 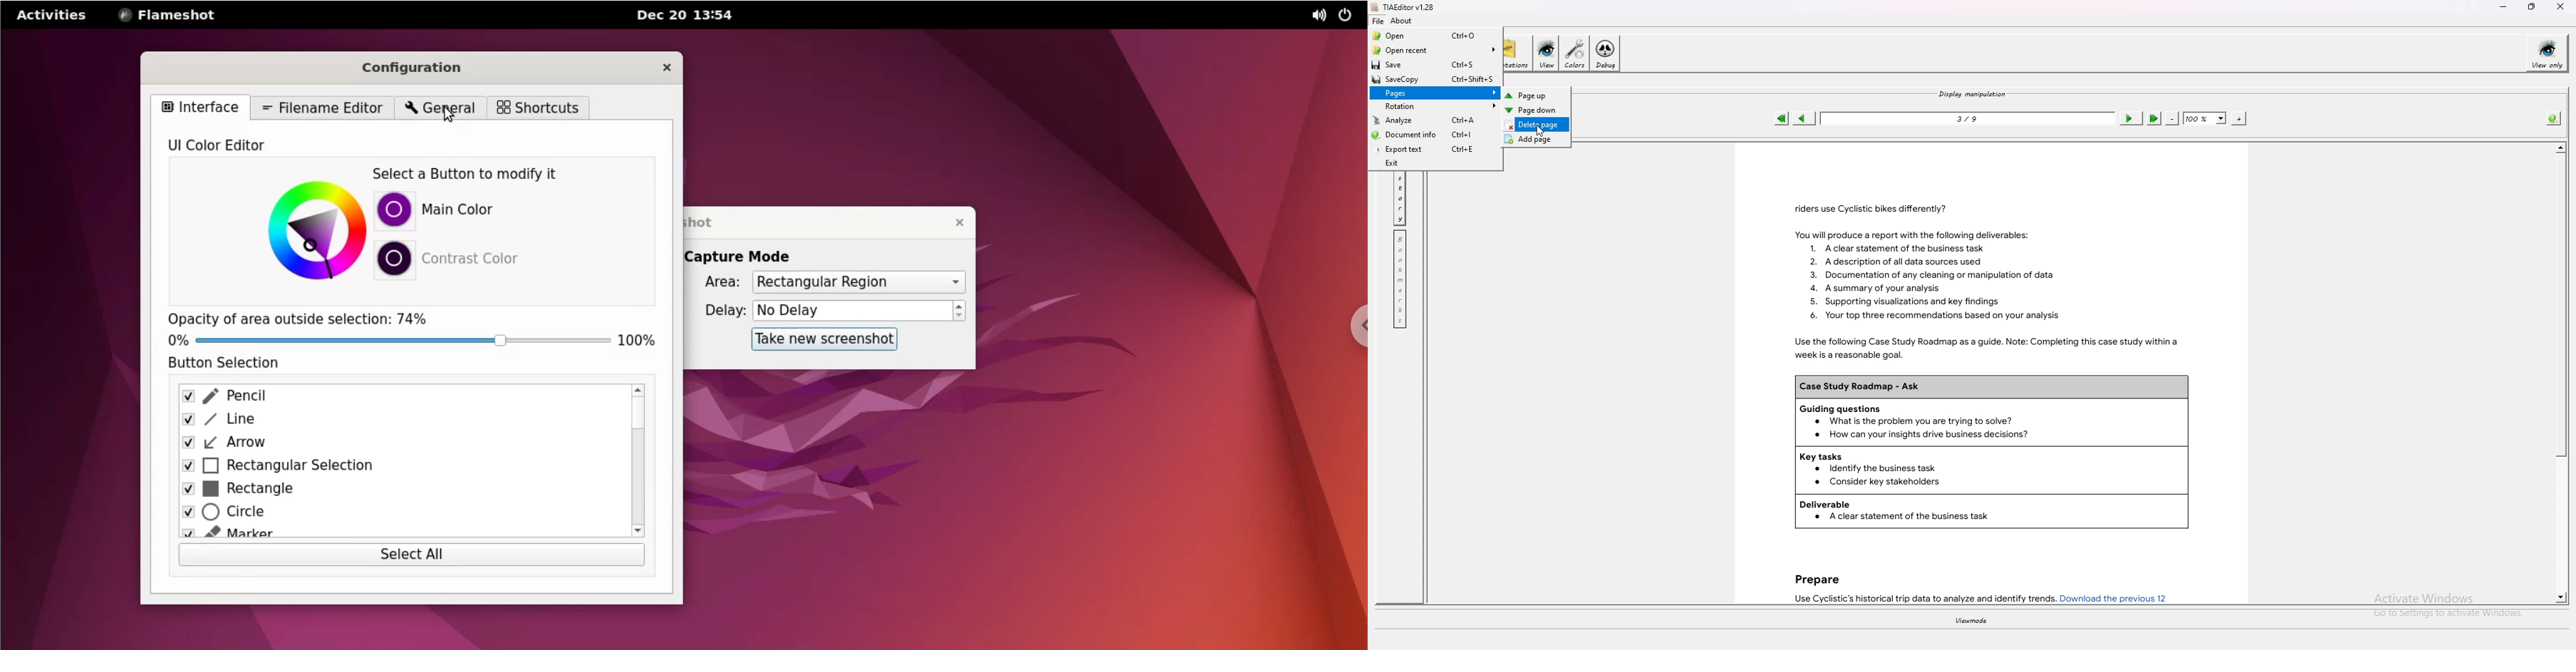 What do you see at coordinates (177, 340) in the screenshot?
I see `0%` at bounding box center [177, 340].